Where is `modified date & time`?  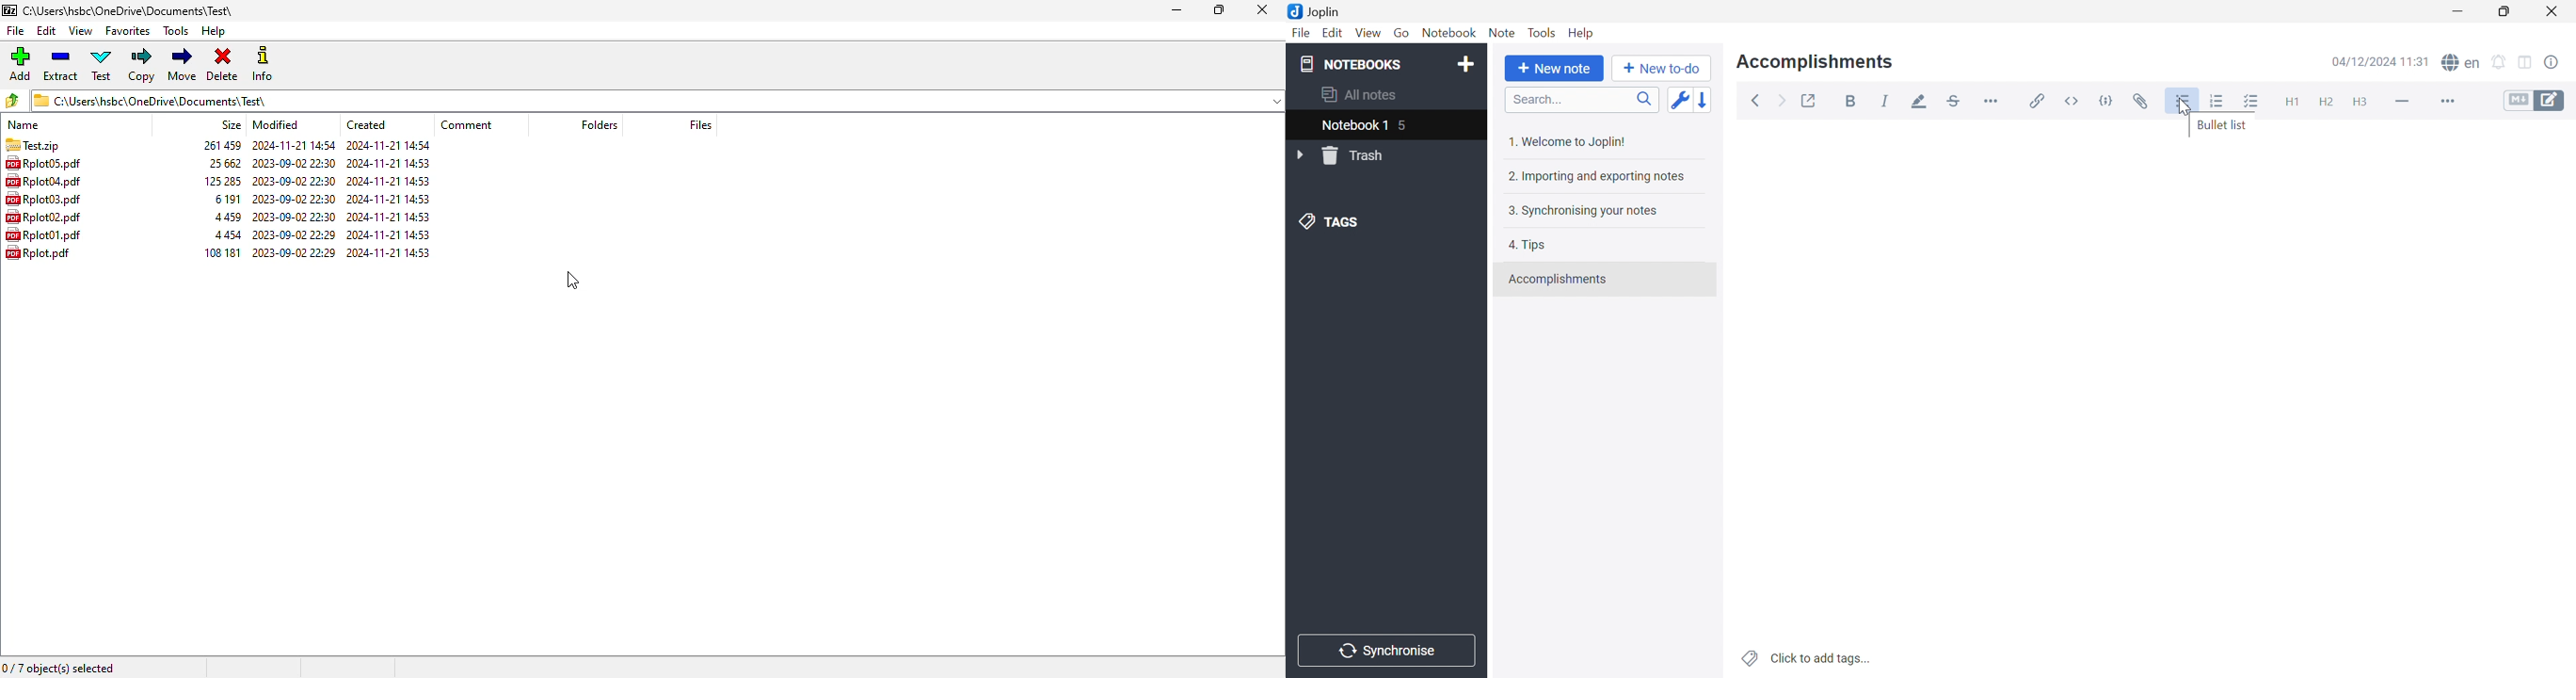
modified date & time is located at coordinates (293, 252).